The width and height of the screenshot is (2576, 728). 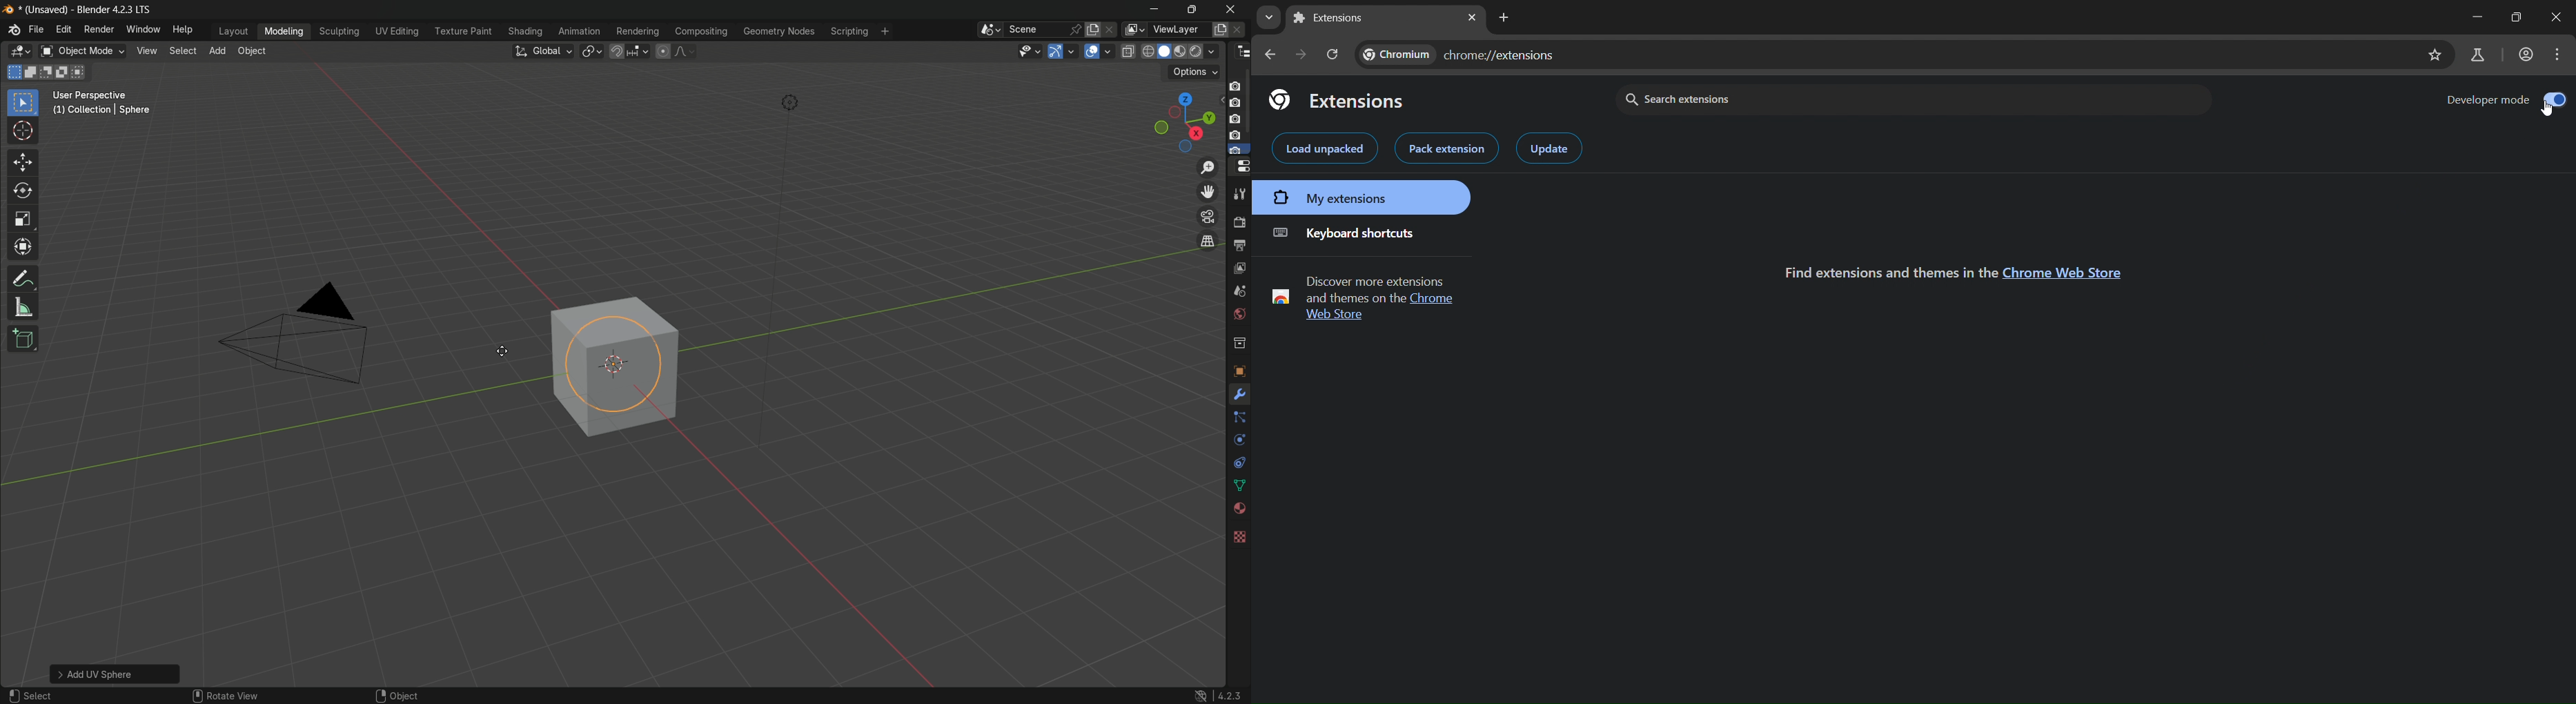 What do you see at coordinates (663, 51) in the screenshot?
I see `proportional editing object` at bounding box center [663, 51].